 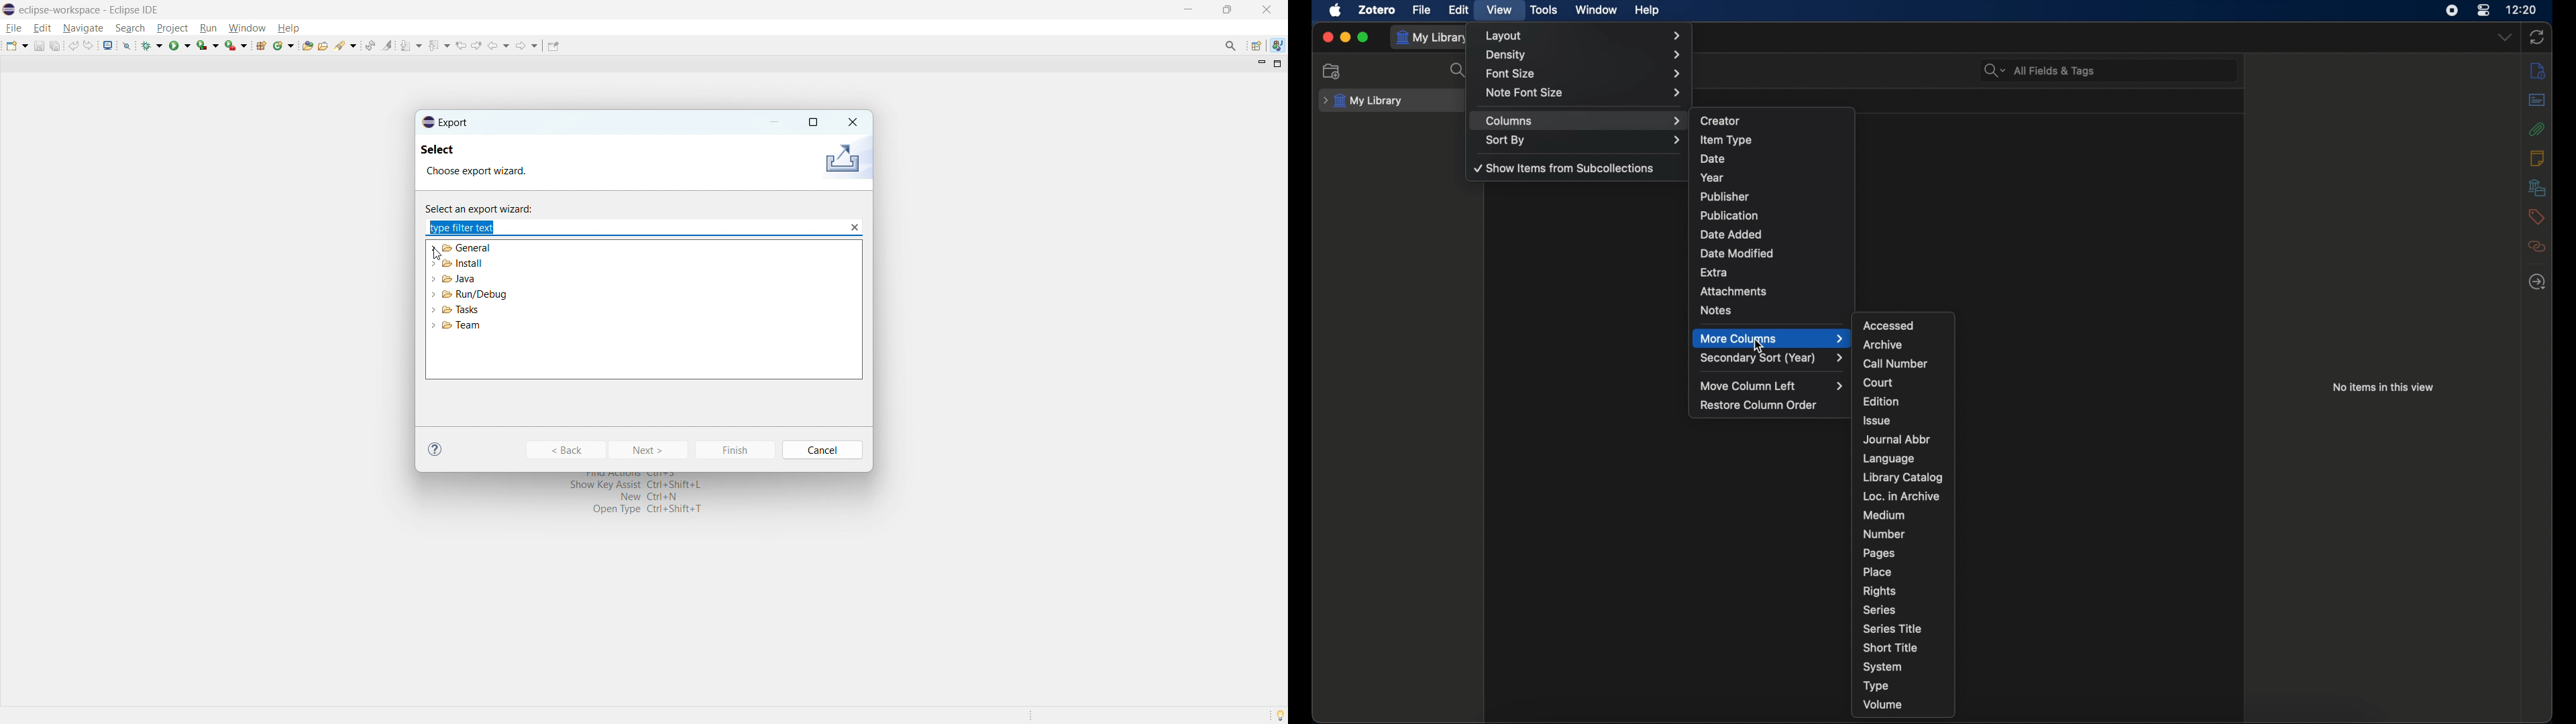 What do you see at coordinates (2537, 158) in the screenshot?
I see `notes` at bounding box center [2537, 158].